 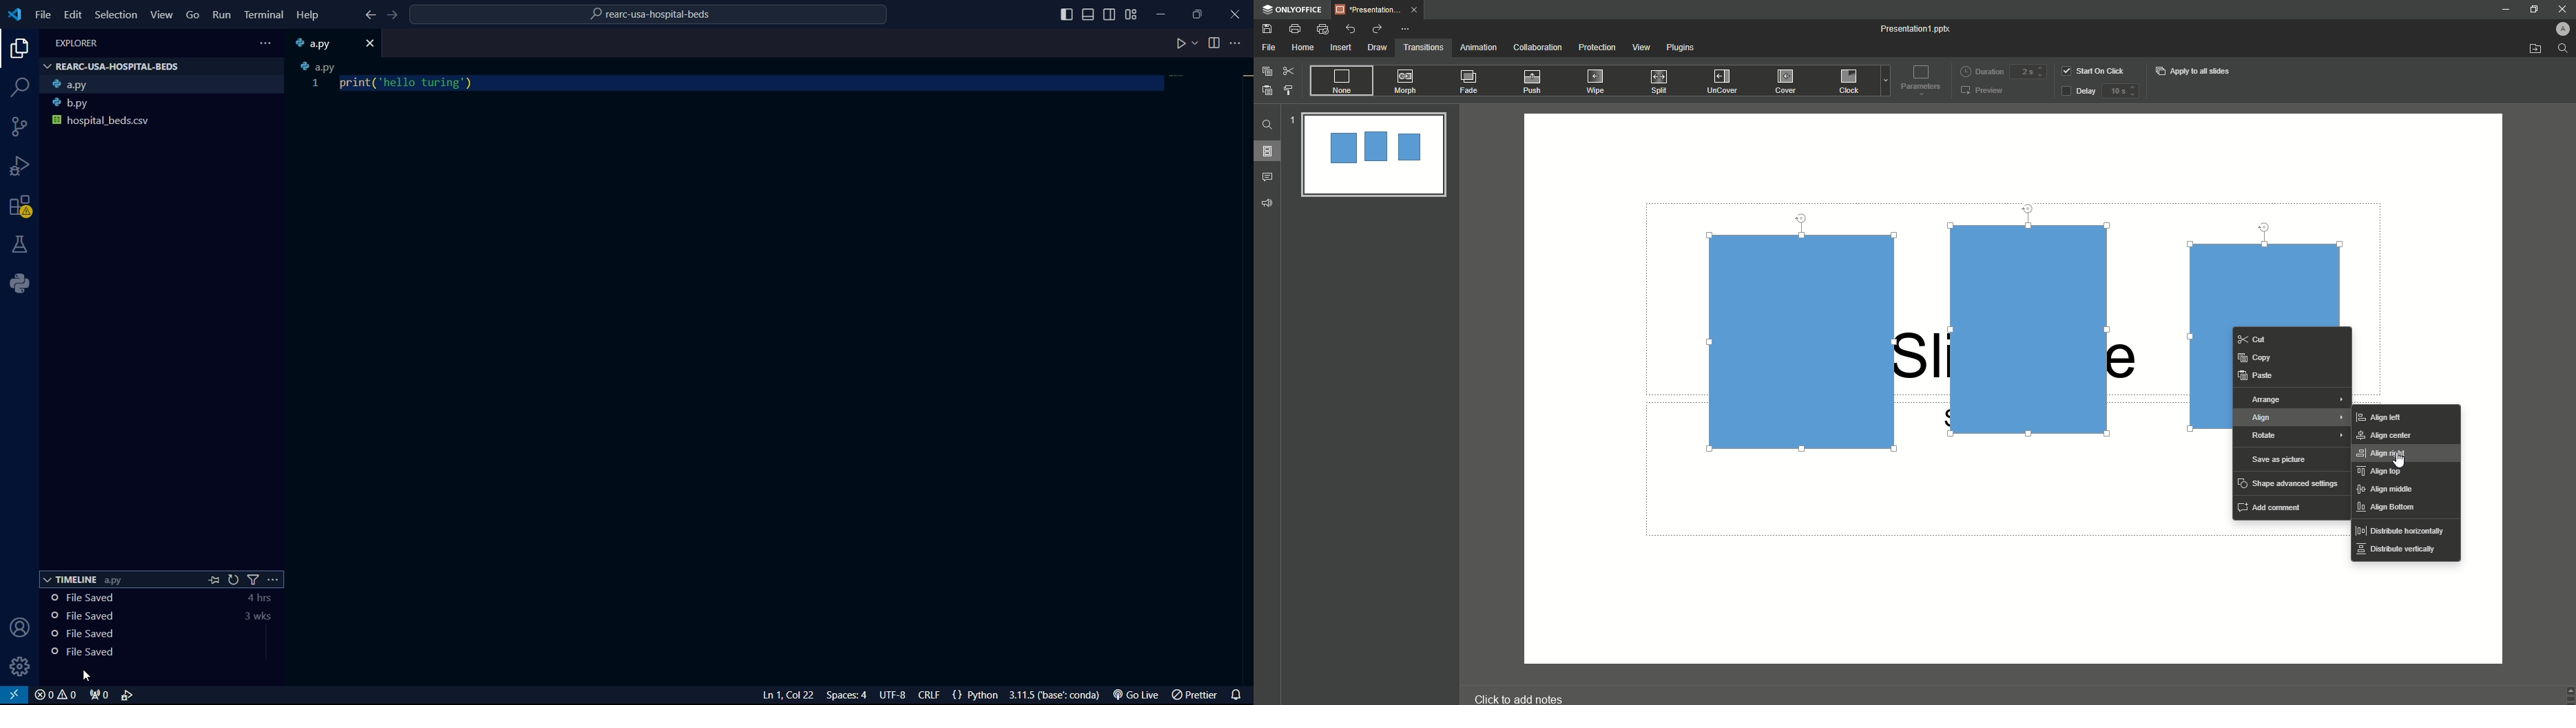 I want to click on testing, so click(x=22, y=244).